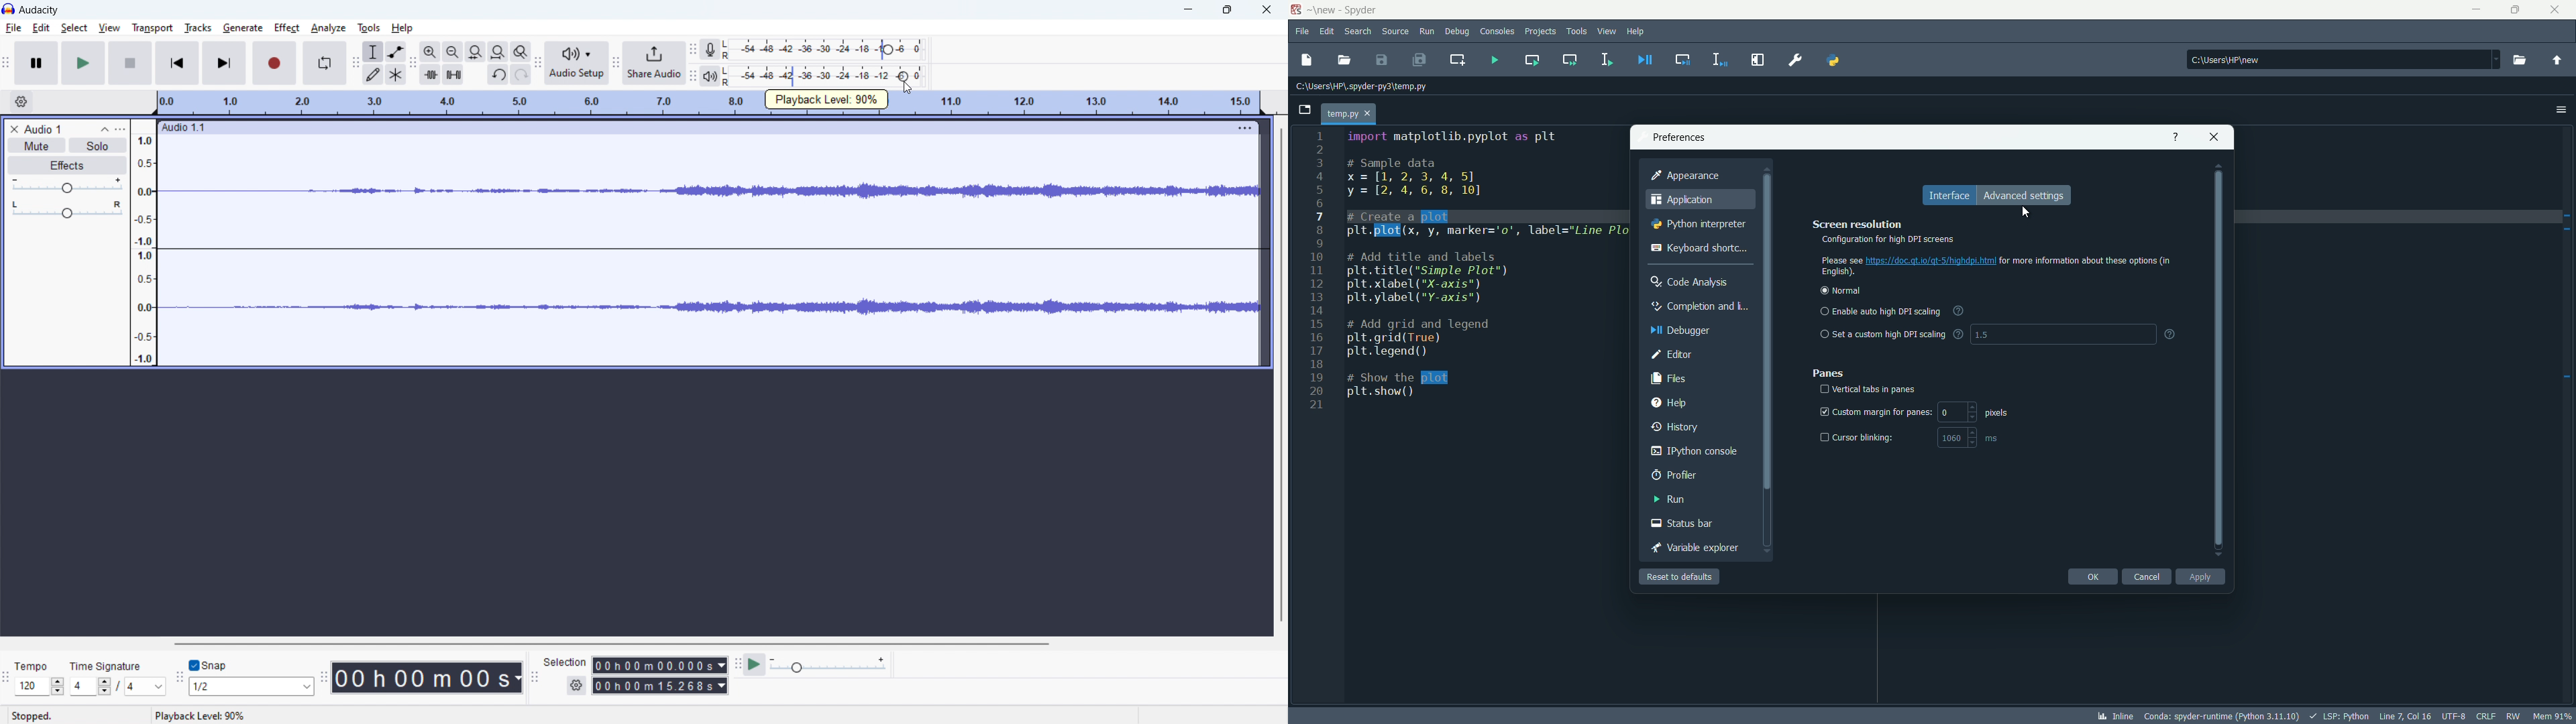  What do you see at coordinates (1721, 60) in the screenshot?
I see `debug selection` at bounding box center [1721, 60].